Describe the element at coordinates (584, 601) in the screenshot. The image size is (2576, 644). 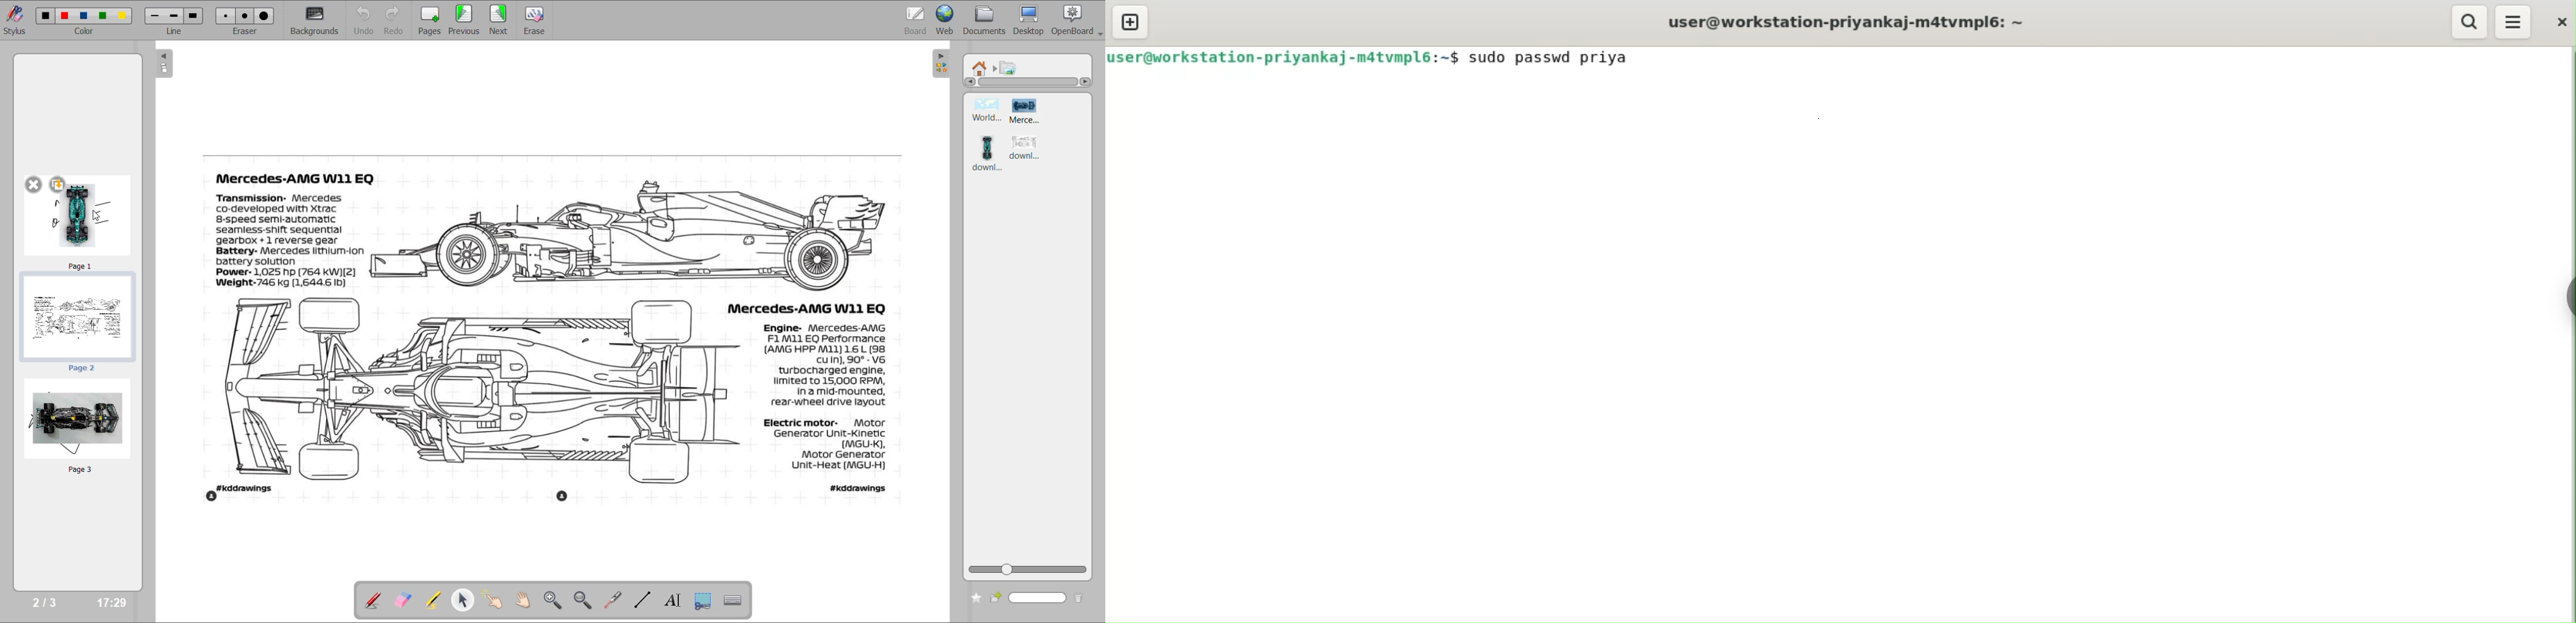
I see `zoom out` at that location.